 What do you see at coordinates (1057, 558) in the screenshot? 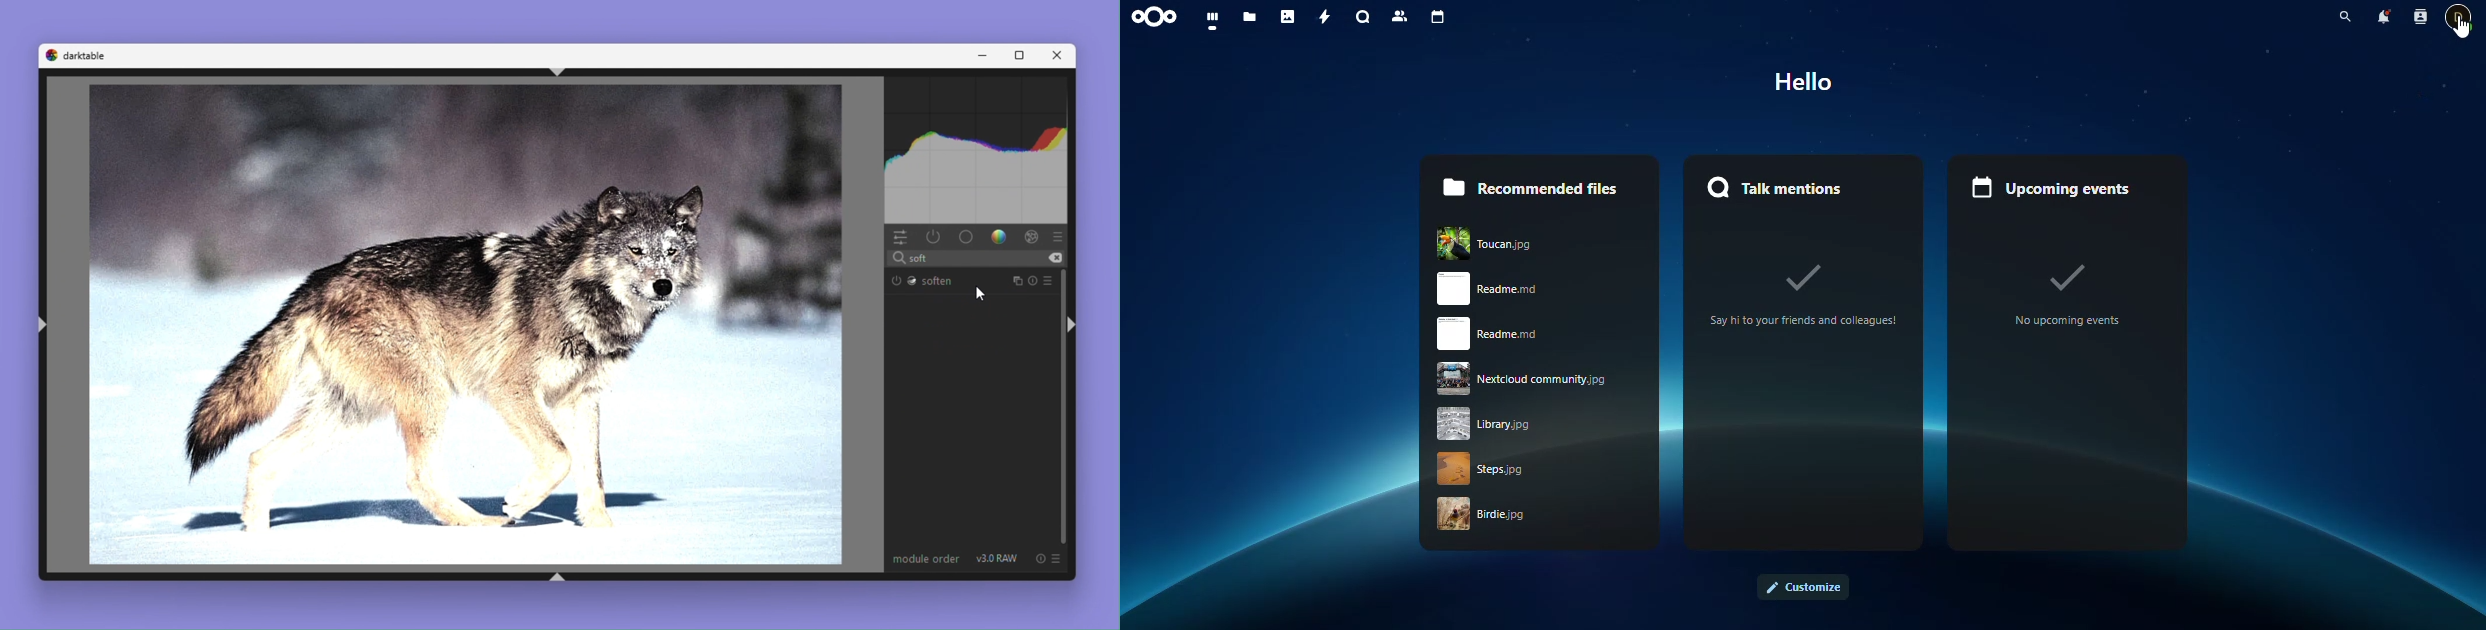
I see `preset ` at bounding box center [1057, 558].